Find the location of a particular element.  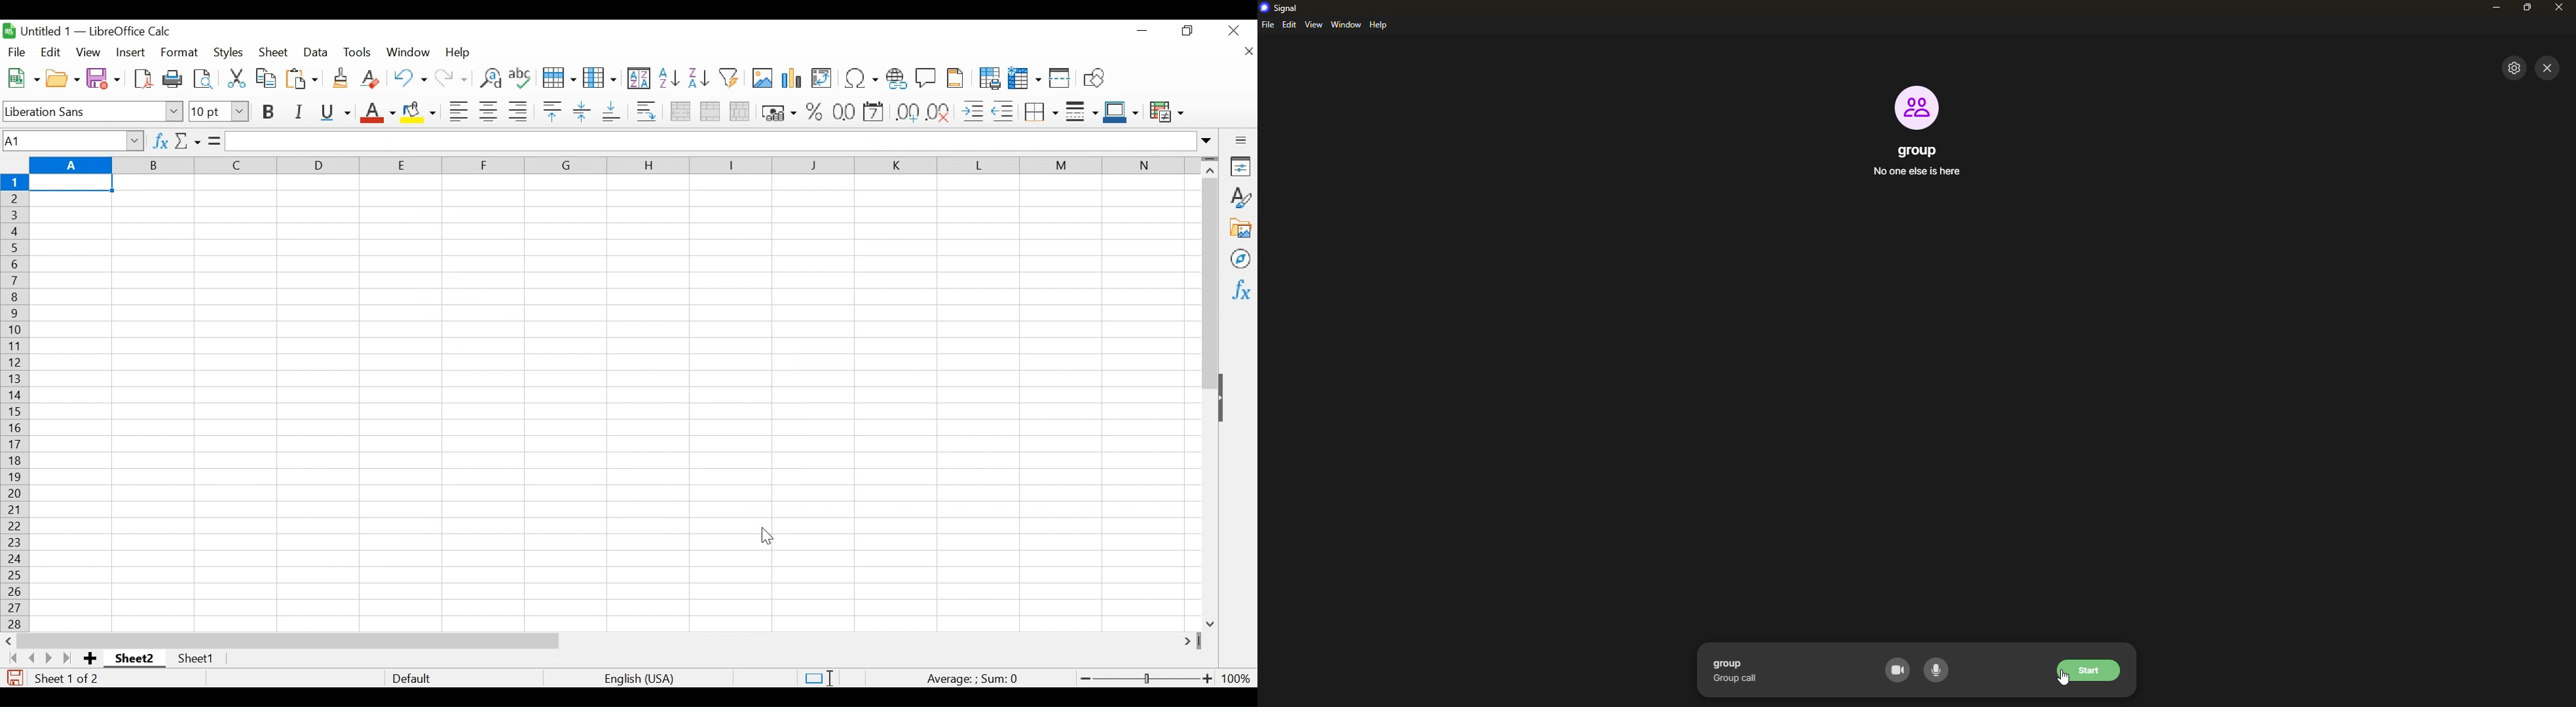

Styles is located at coordinates (1240, 196).